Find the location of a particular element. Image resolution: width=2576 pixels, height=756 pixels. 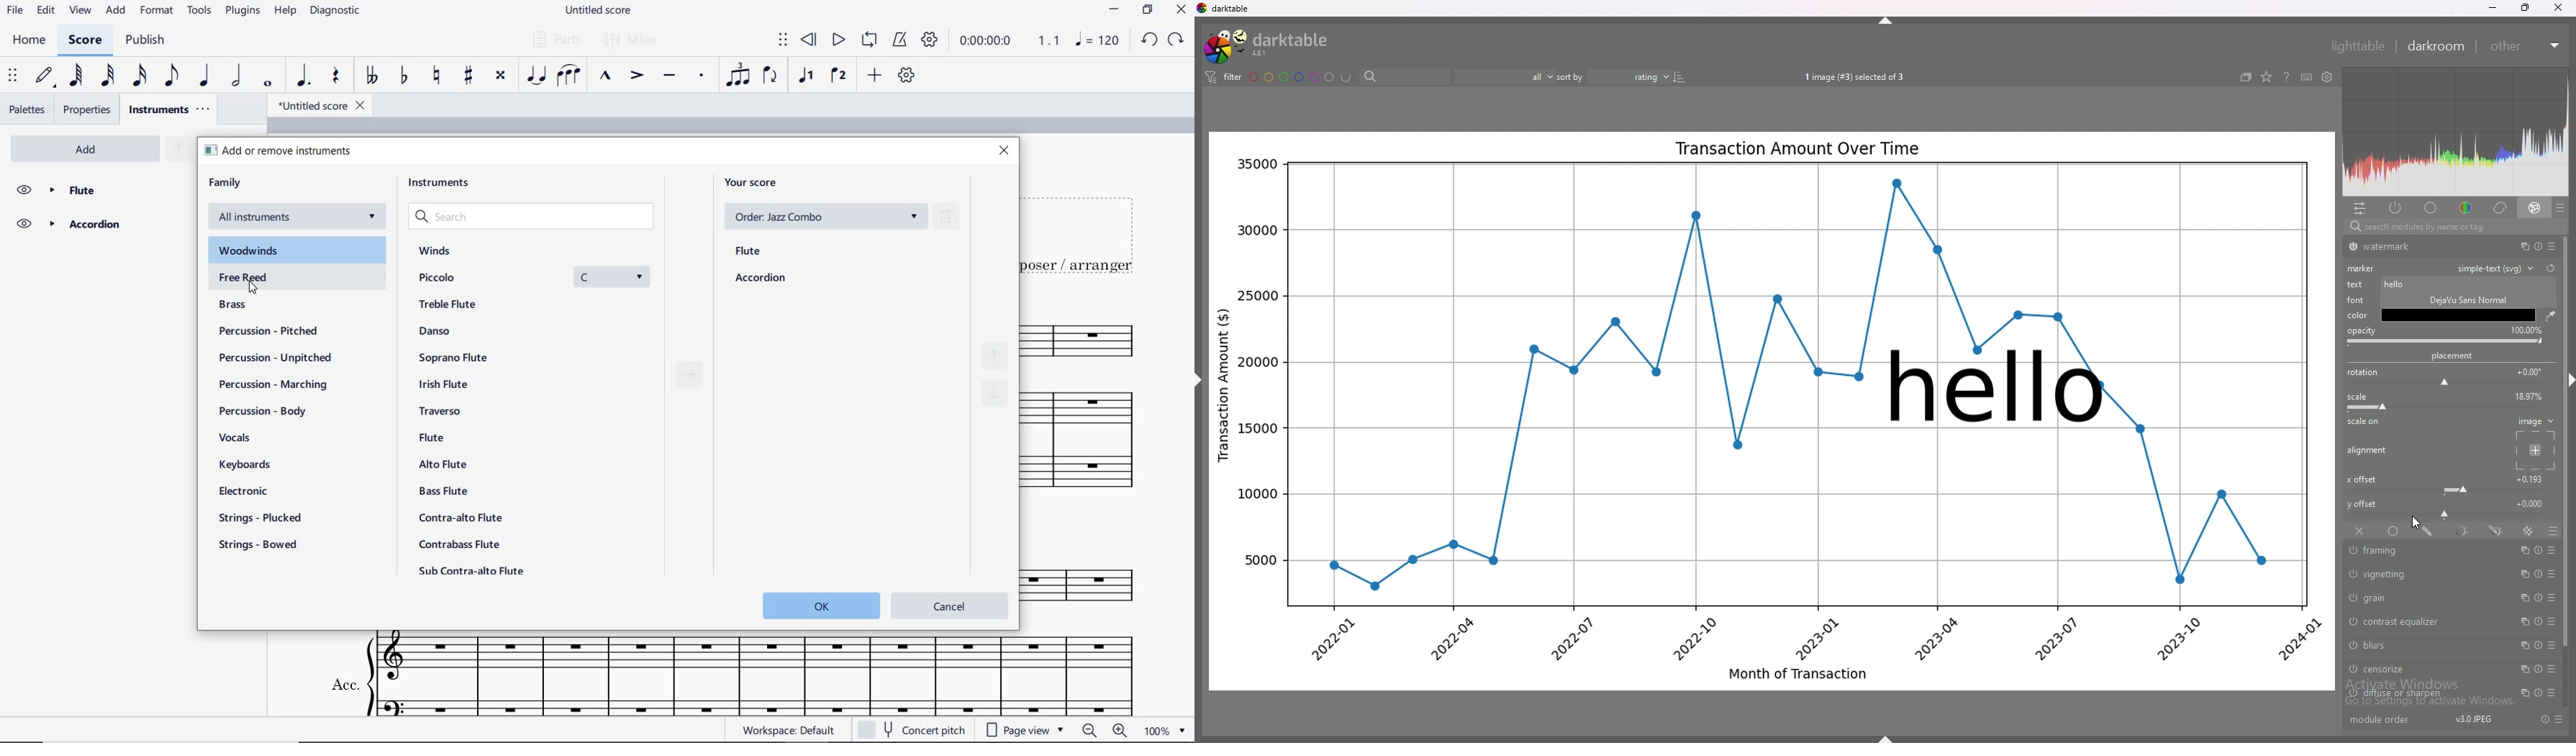

workspace: default is located at coordinates (787, 729).